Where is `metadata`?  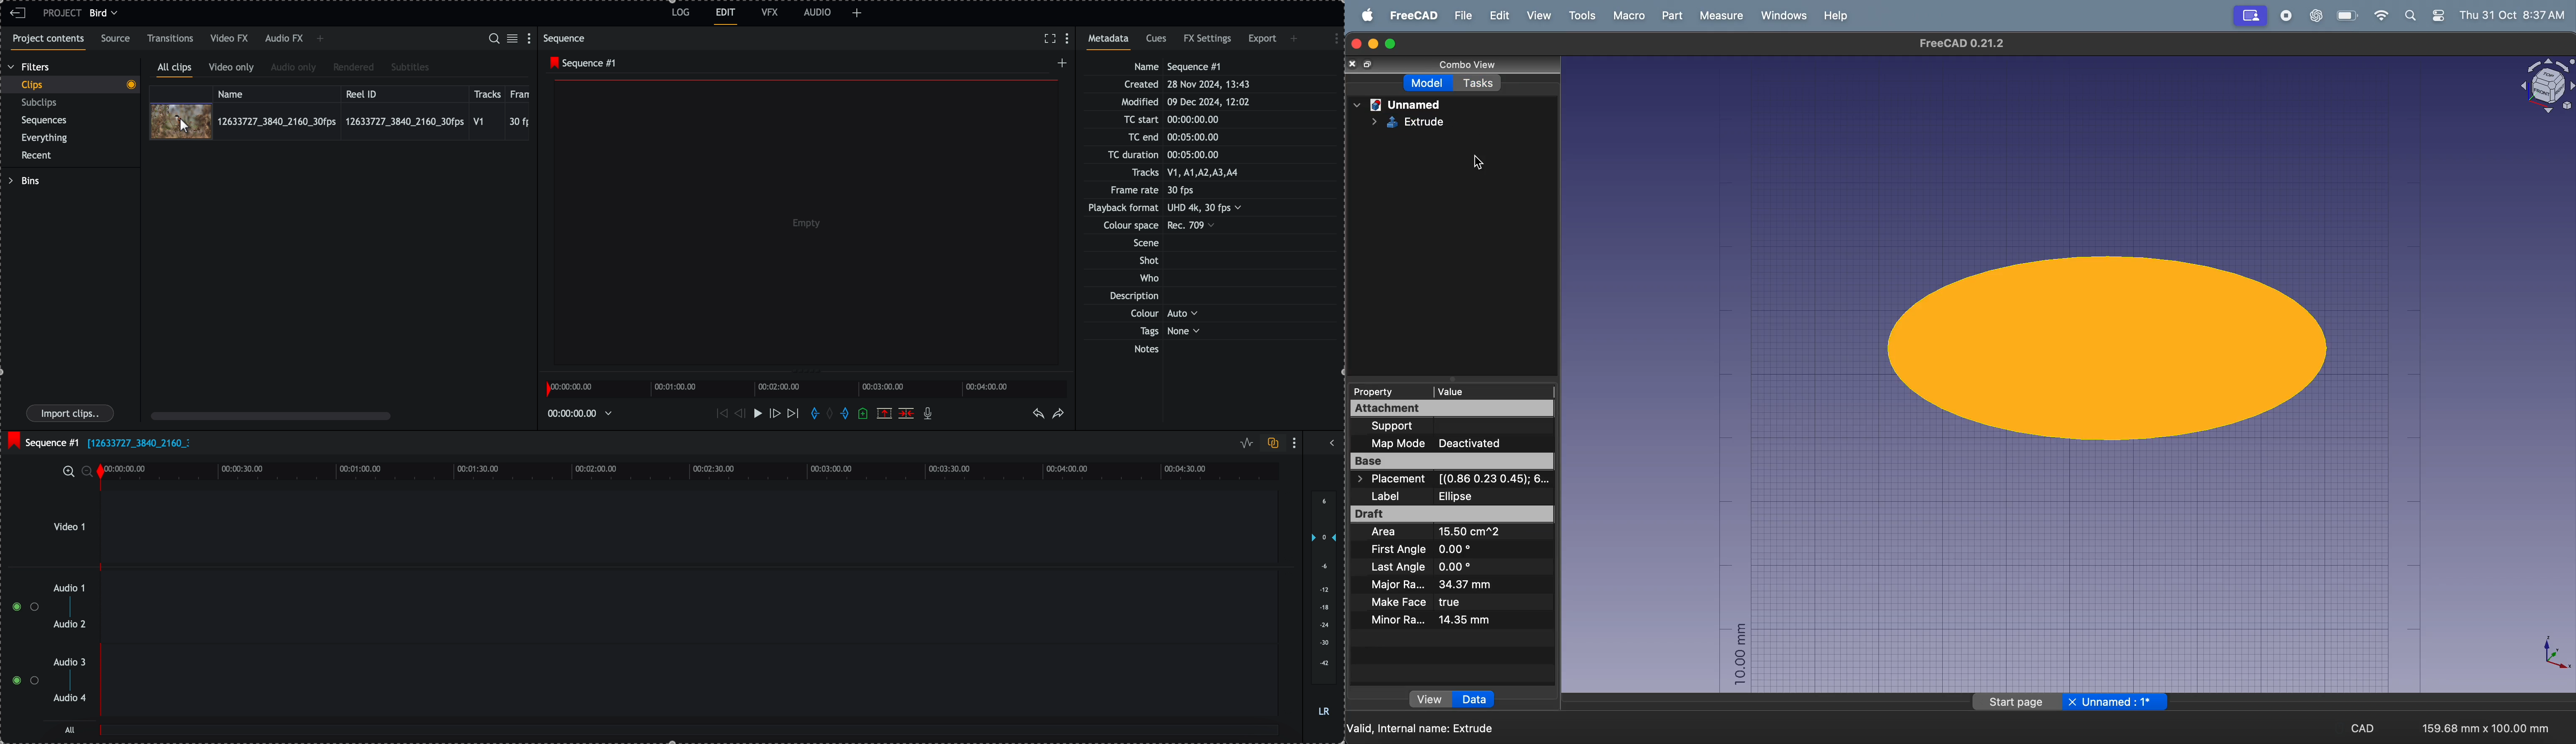
metadata is located at coordinates (1112, 42).